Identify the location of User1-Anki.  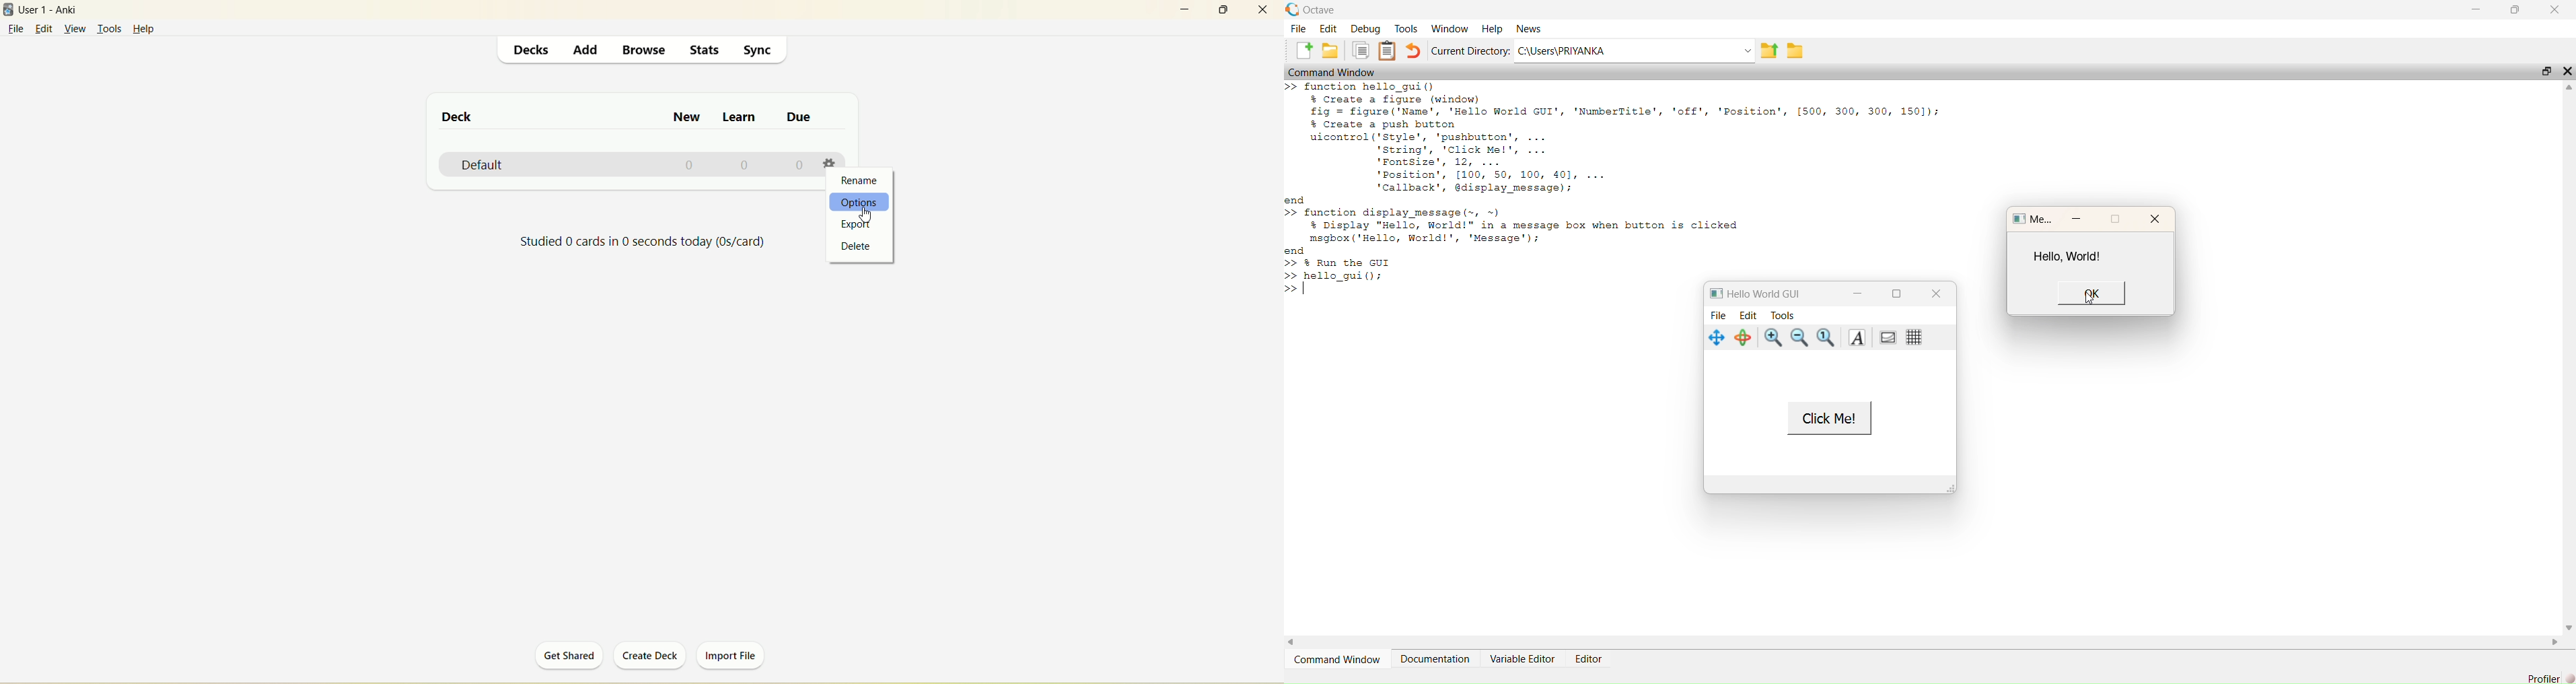
(58, 11).